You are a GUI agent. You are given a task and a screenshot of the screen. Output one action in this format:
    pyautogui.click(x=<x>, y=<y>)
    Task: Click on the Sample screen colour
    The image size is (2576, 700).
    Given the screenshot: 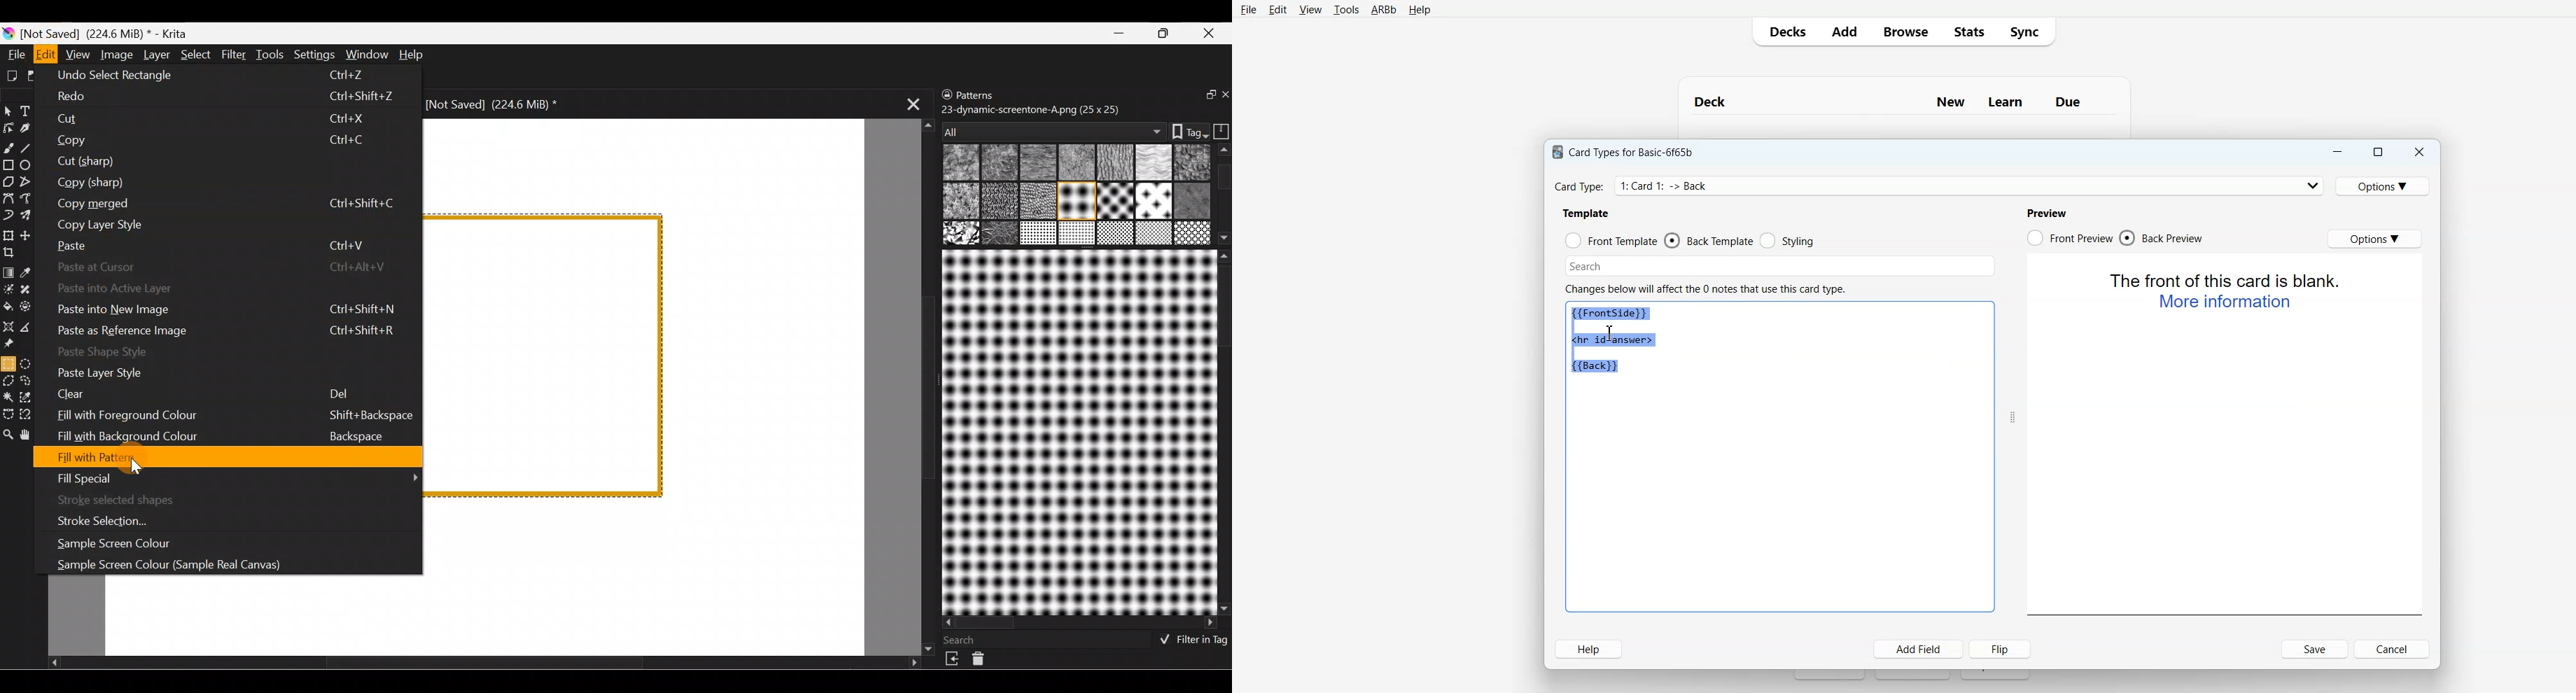 What is the action you would take?
    pyautogui.click(x=114, y=545)
    